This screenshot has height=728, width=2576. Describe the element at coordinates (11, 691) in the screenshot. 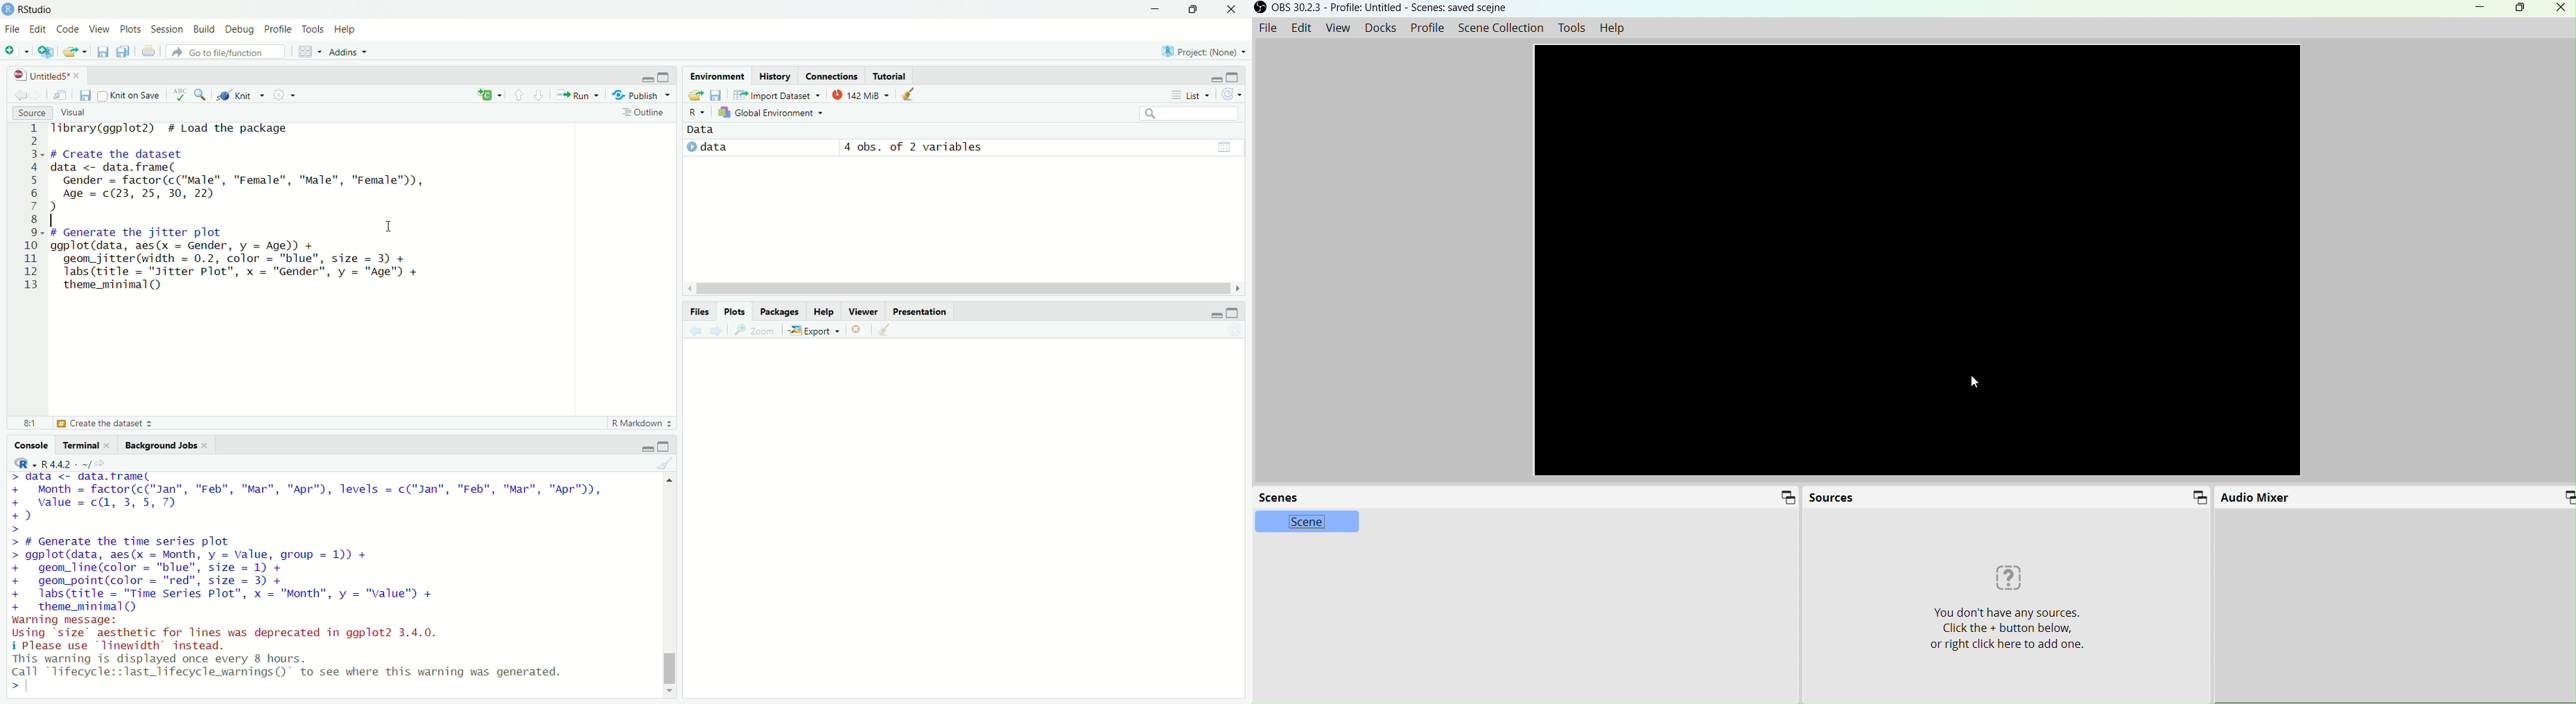

I see `prompt cursor` at that location.